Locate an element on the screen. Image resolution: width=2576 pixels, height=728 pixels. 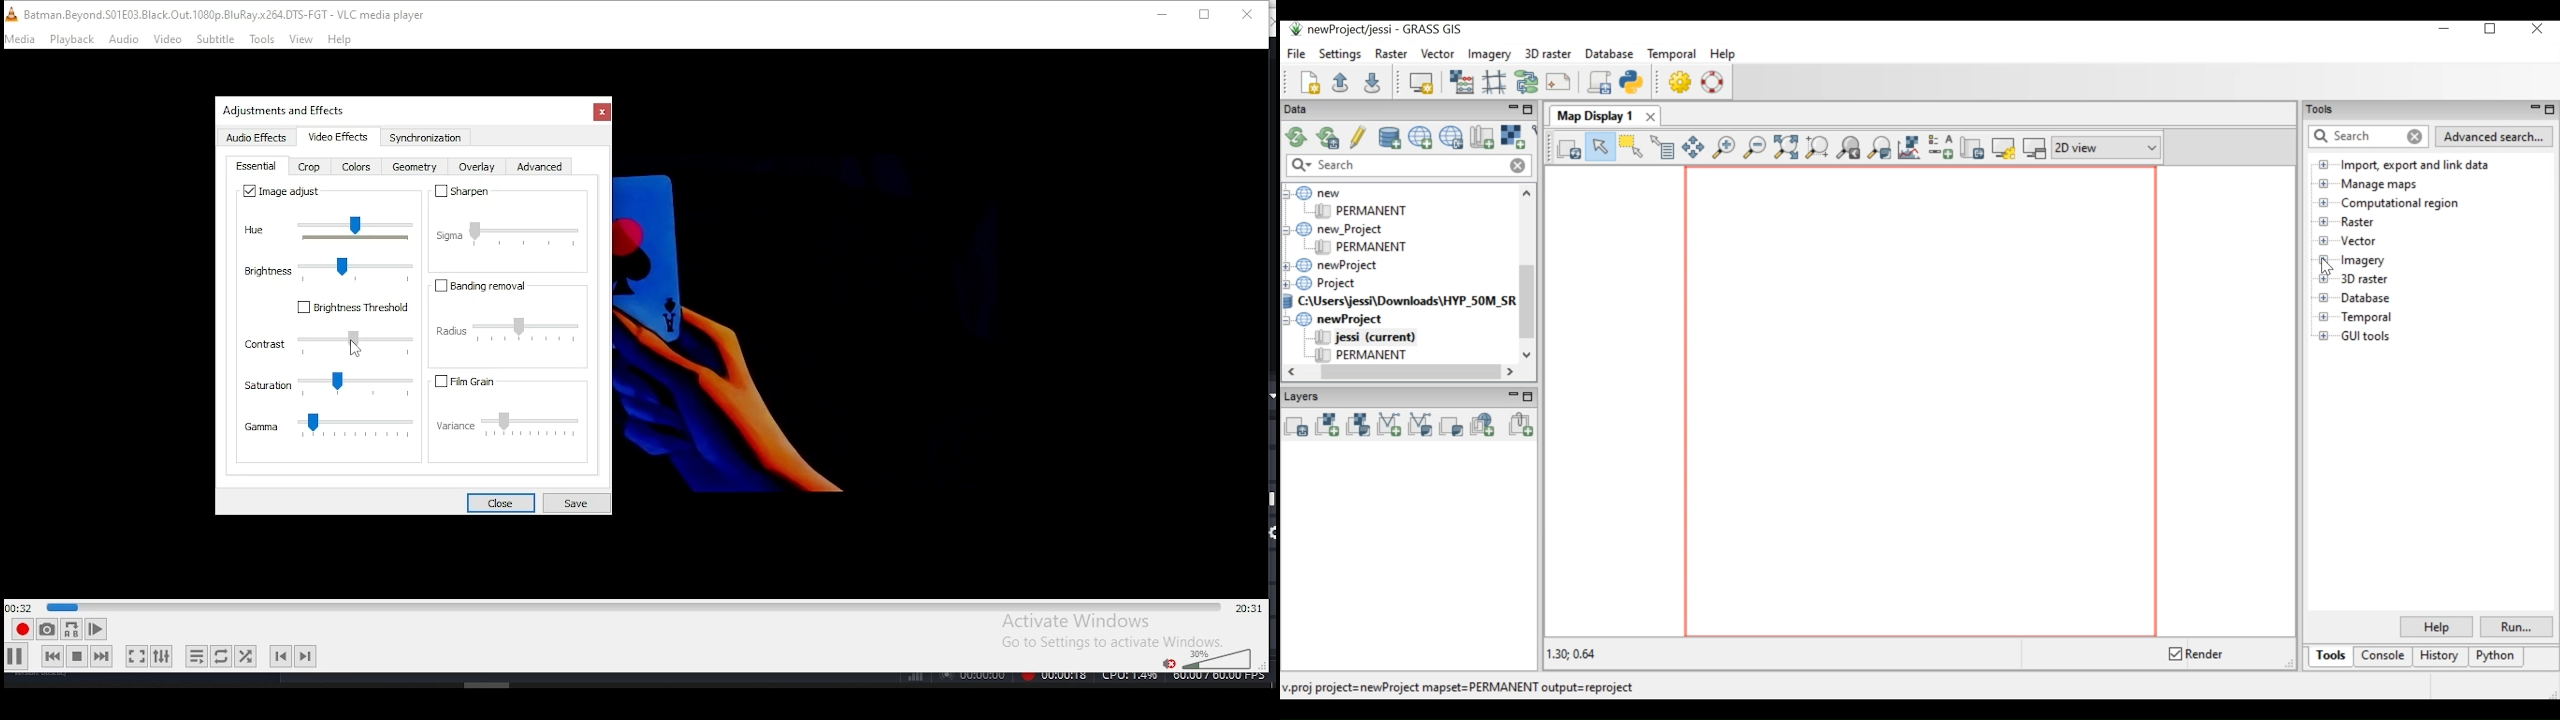
tools is located at coordinates (262, 39).